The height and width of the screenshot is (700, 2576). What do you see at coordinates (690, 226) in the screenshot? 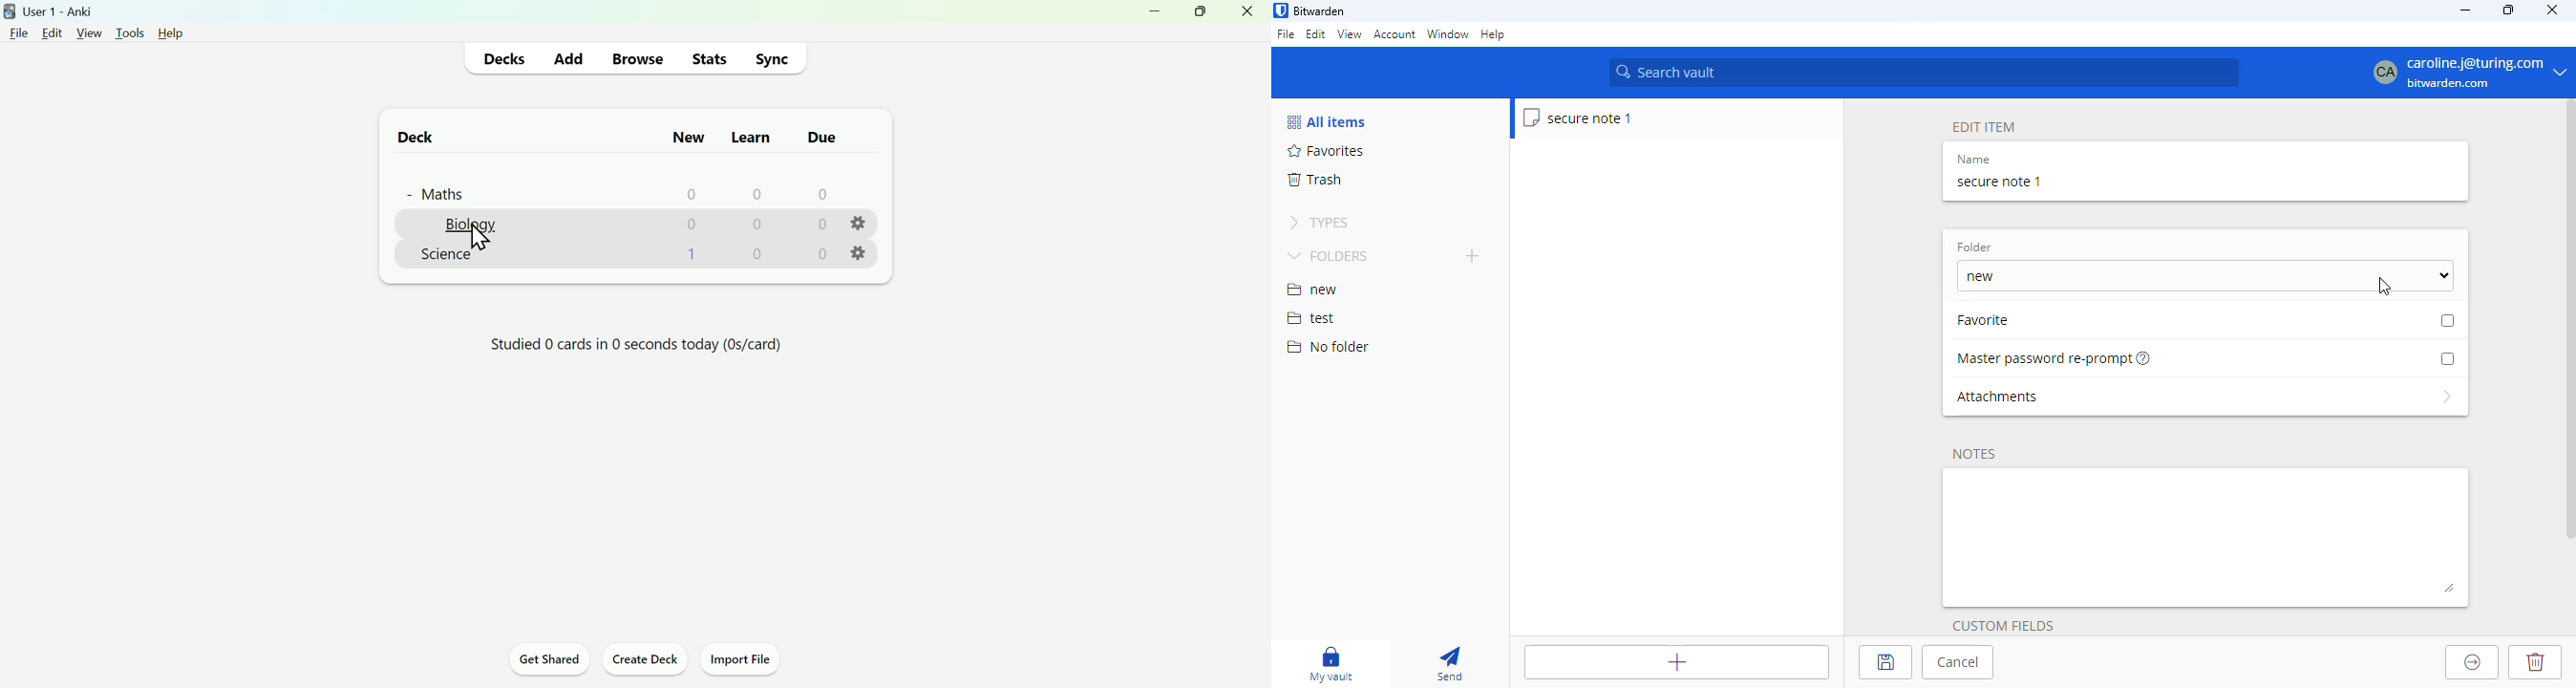
I see `0` at bounding box center [690, 226].